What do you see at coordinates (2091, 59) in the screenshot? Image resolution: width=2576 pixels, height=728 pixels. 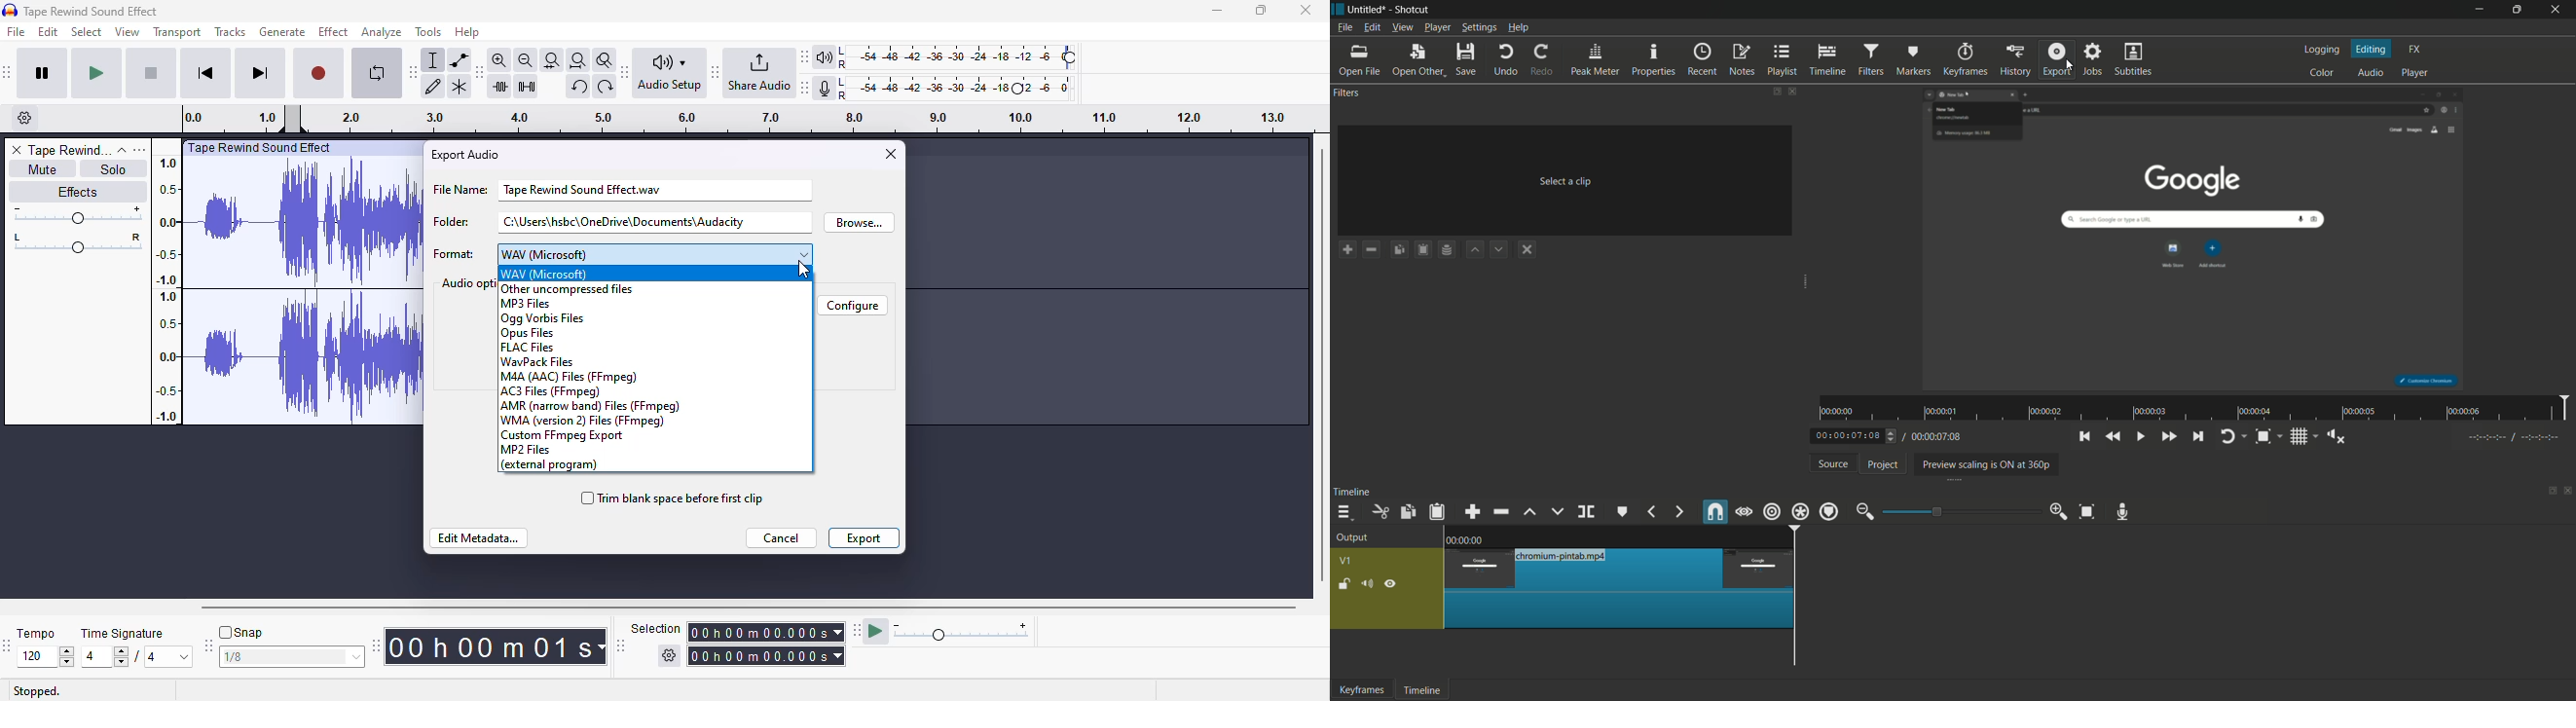 I see `jobs` at bounding box center [2091, 59].